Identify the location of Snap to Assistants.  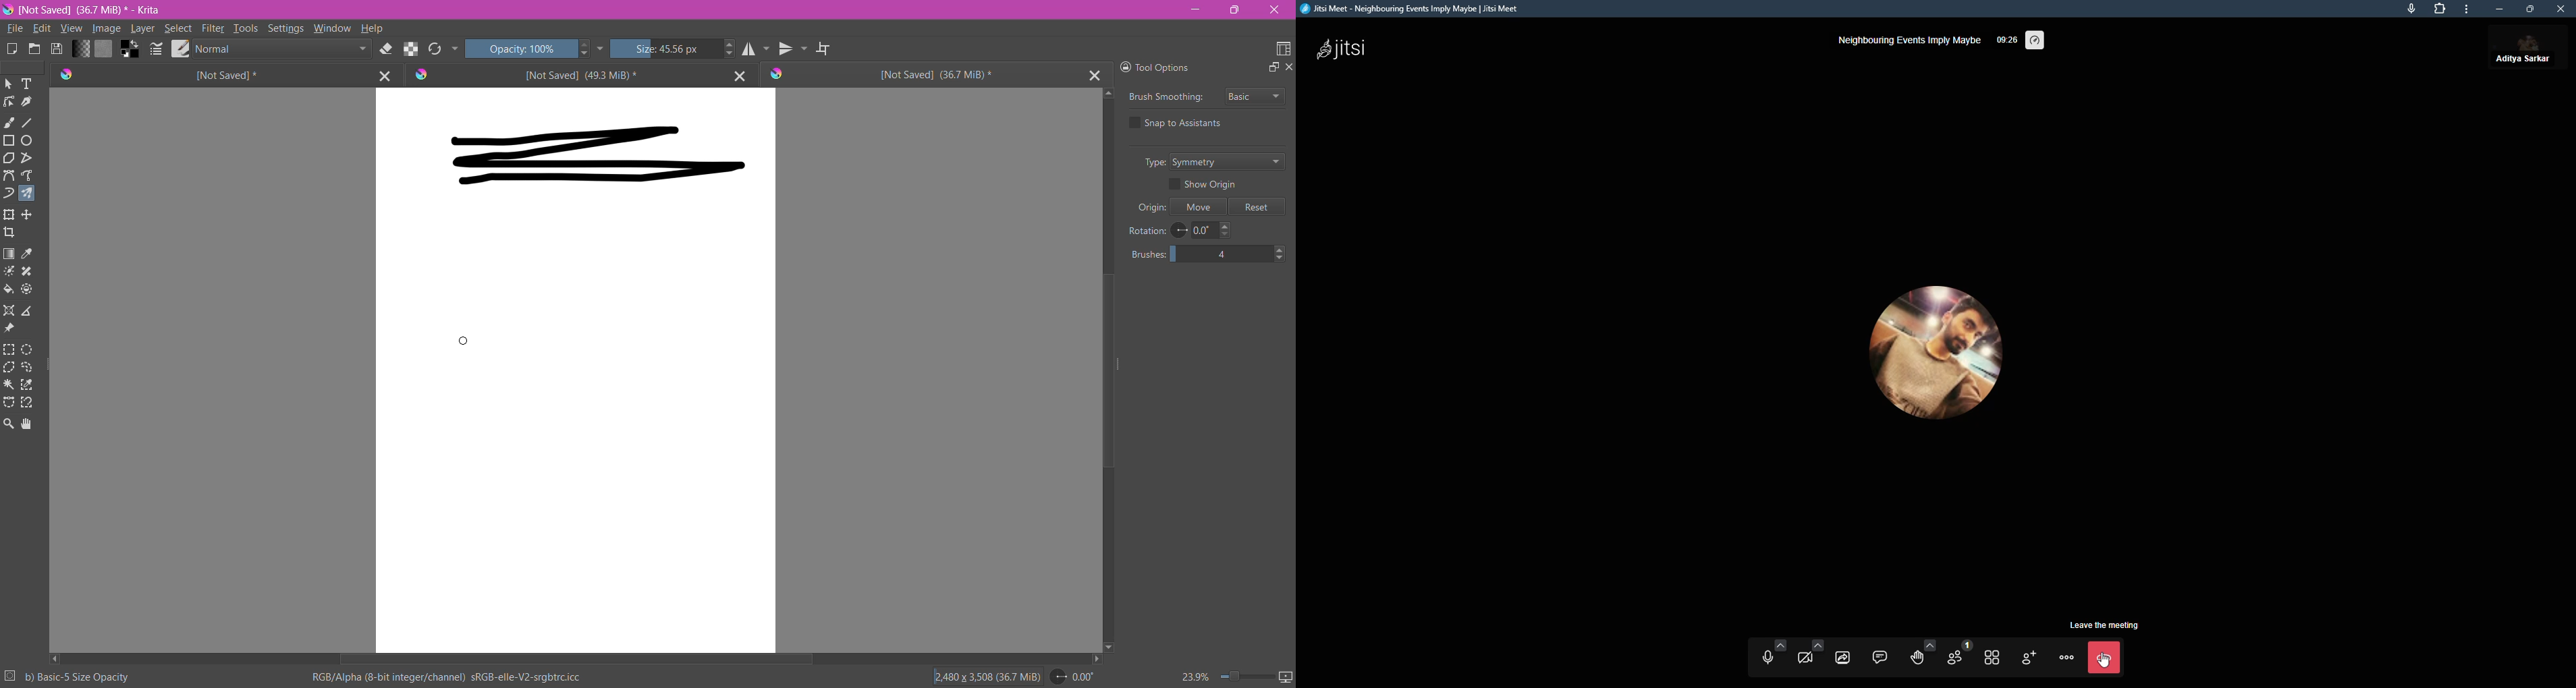
(1188, 123).